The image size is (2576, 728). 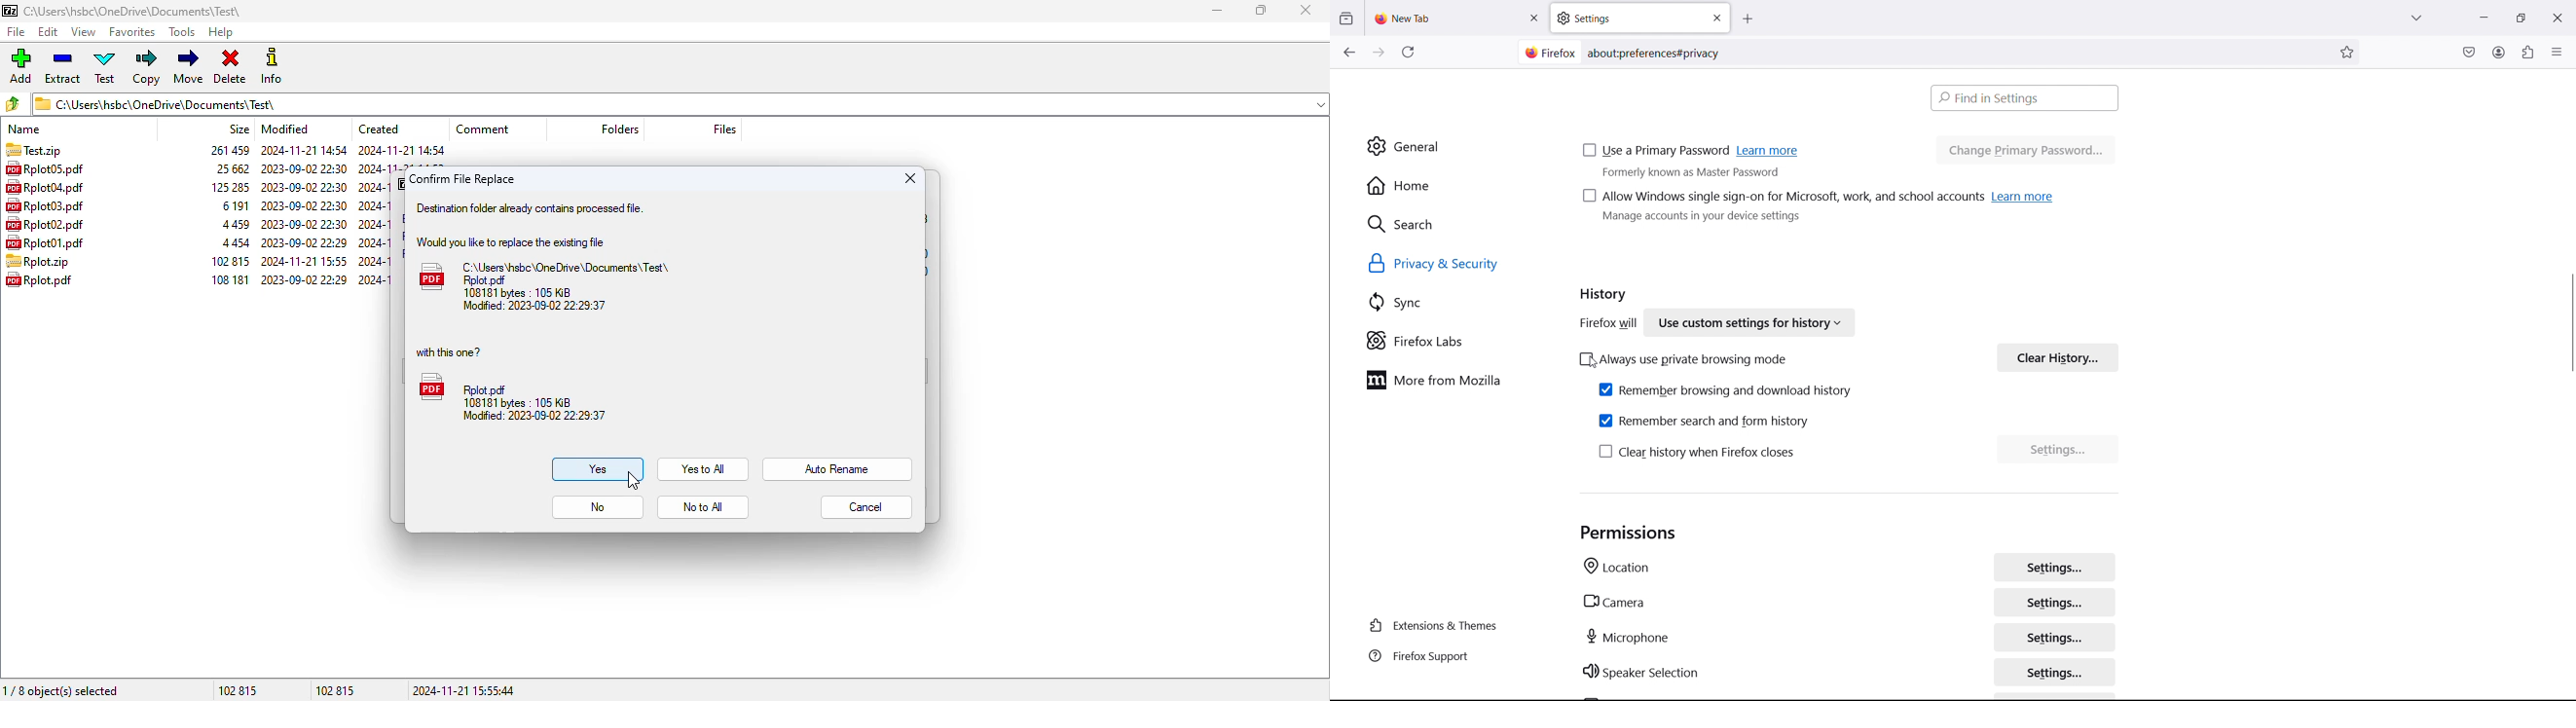 What do you see at coordinates (1449, 265) in the screenshot?
I see `privacy and security option selected` at bounding box center [1449, 265].